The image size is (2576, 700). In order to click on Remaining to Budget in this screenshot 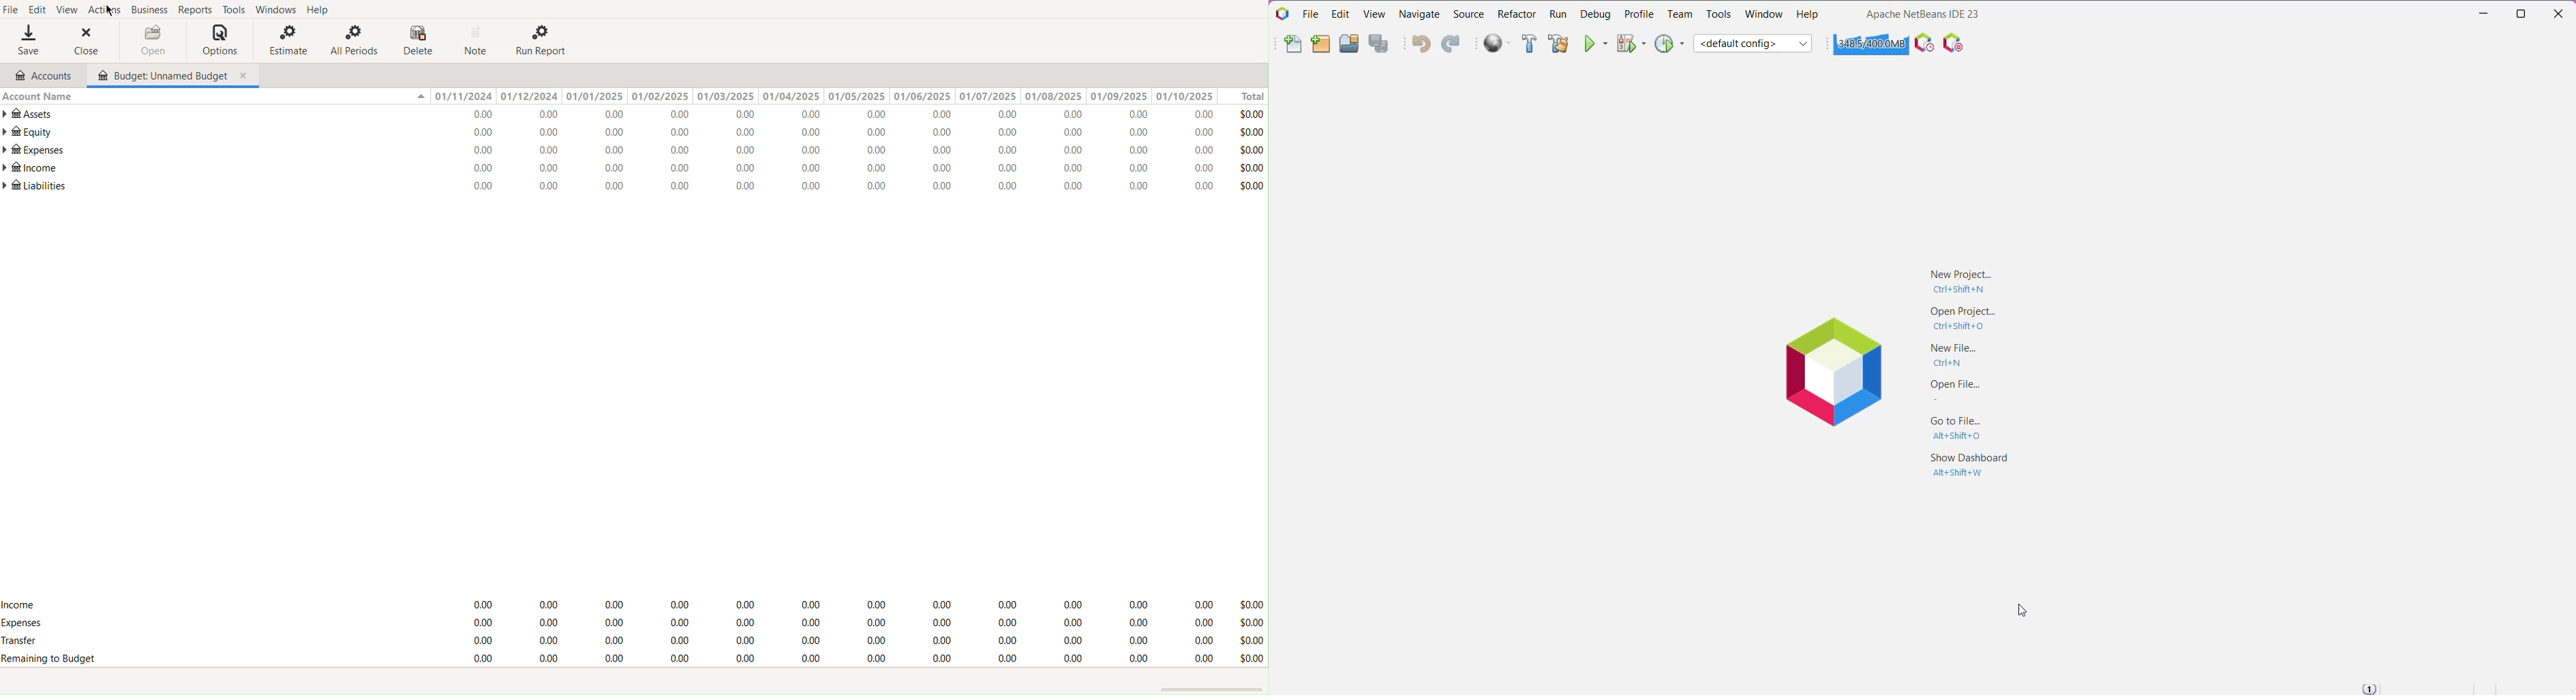, I will do `click(842, 659)`.